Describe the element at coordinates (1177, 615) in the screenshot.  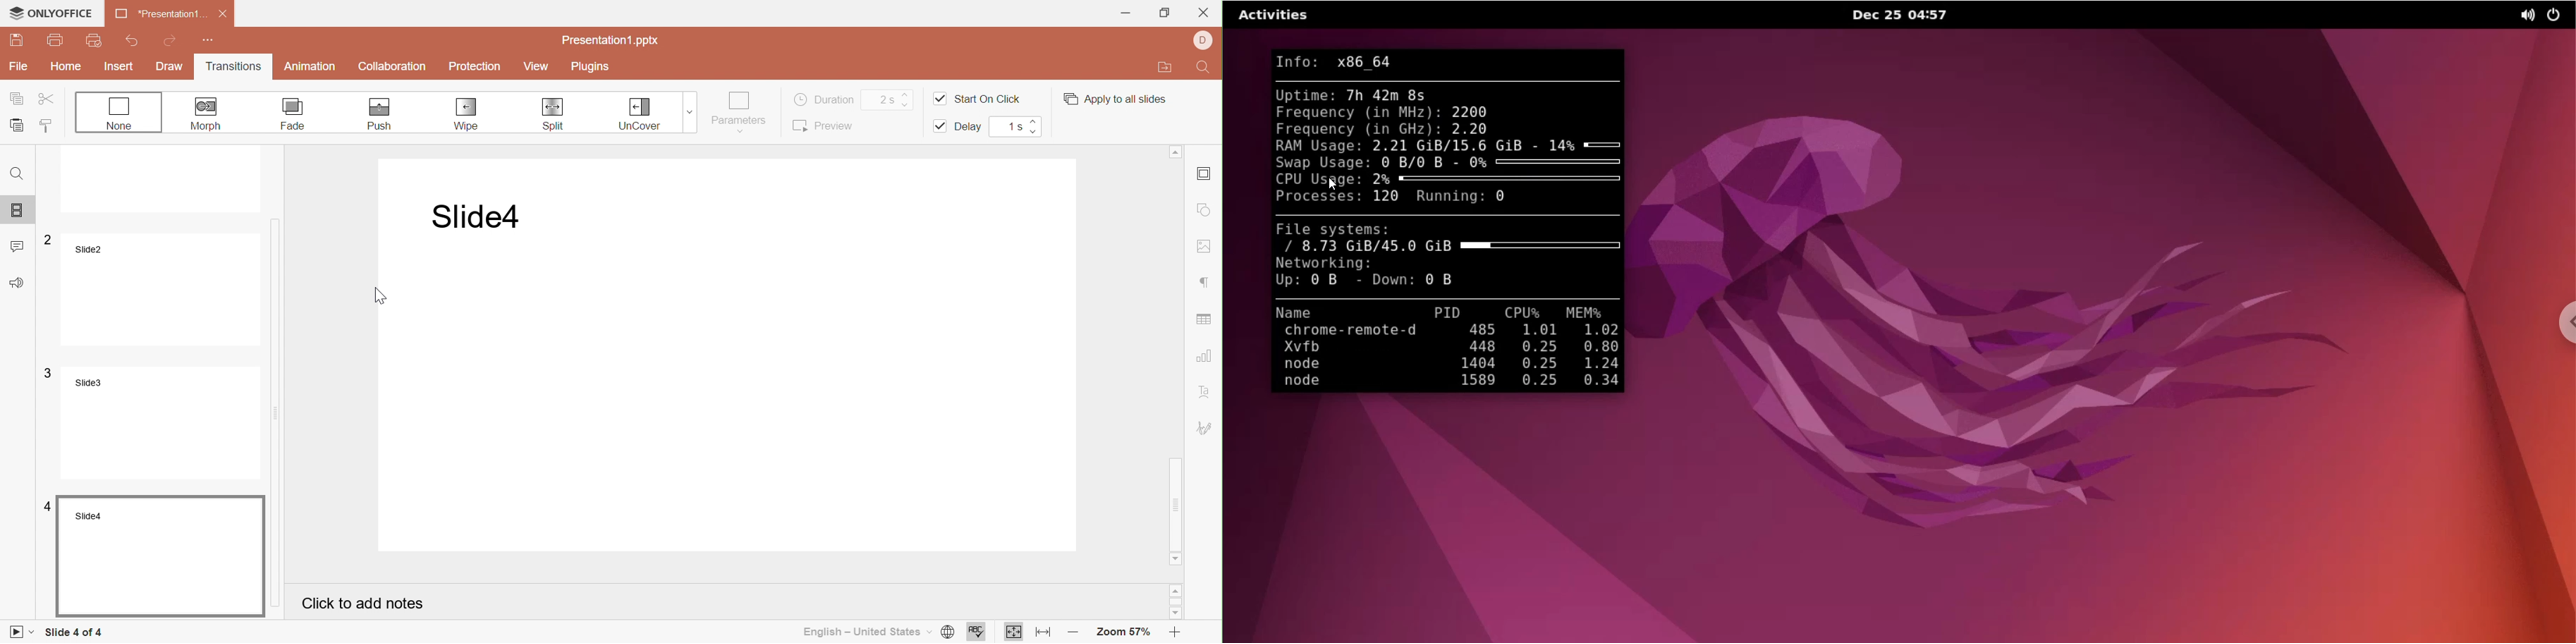
I see `Scroll down` at that location.